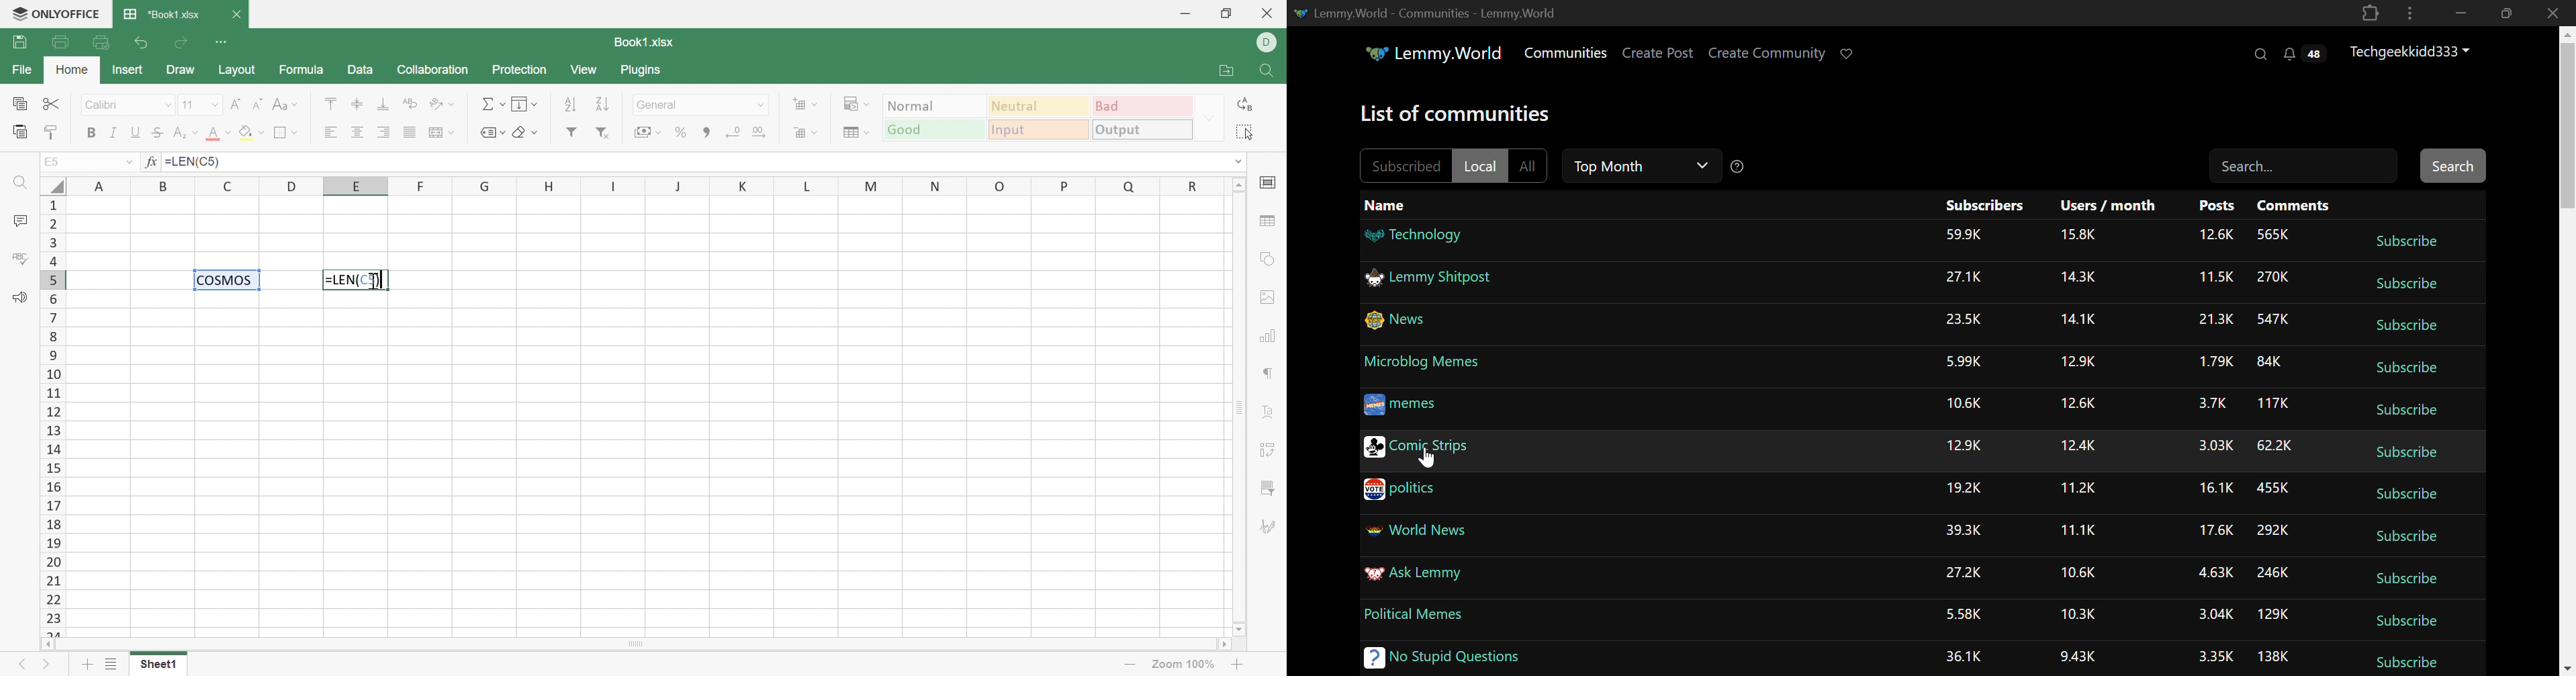 Image resolution: width=2576 pixels, height=700 pixels. What do you see at coordinates (52, 416) in the screenshot?
I see `Row Number` at bounding box center [52, 416].